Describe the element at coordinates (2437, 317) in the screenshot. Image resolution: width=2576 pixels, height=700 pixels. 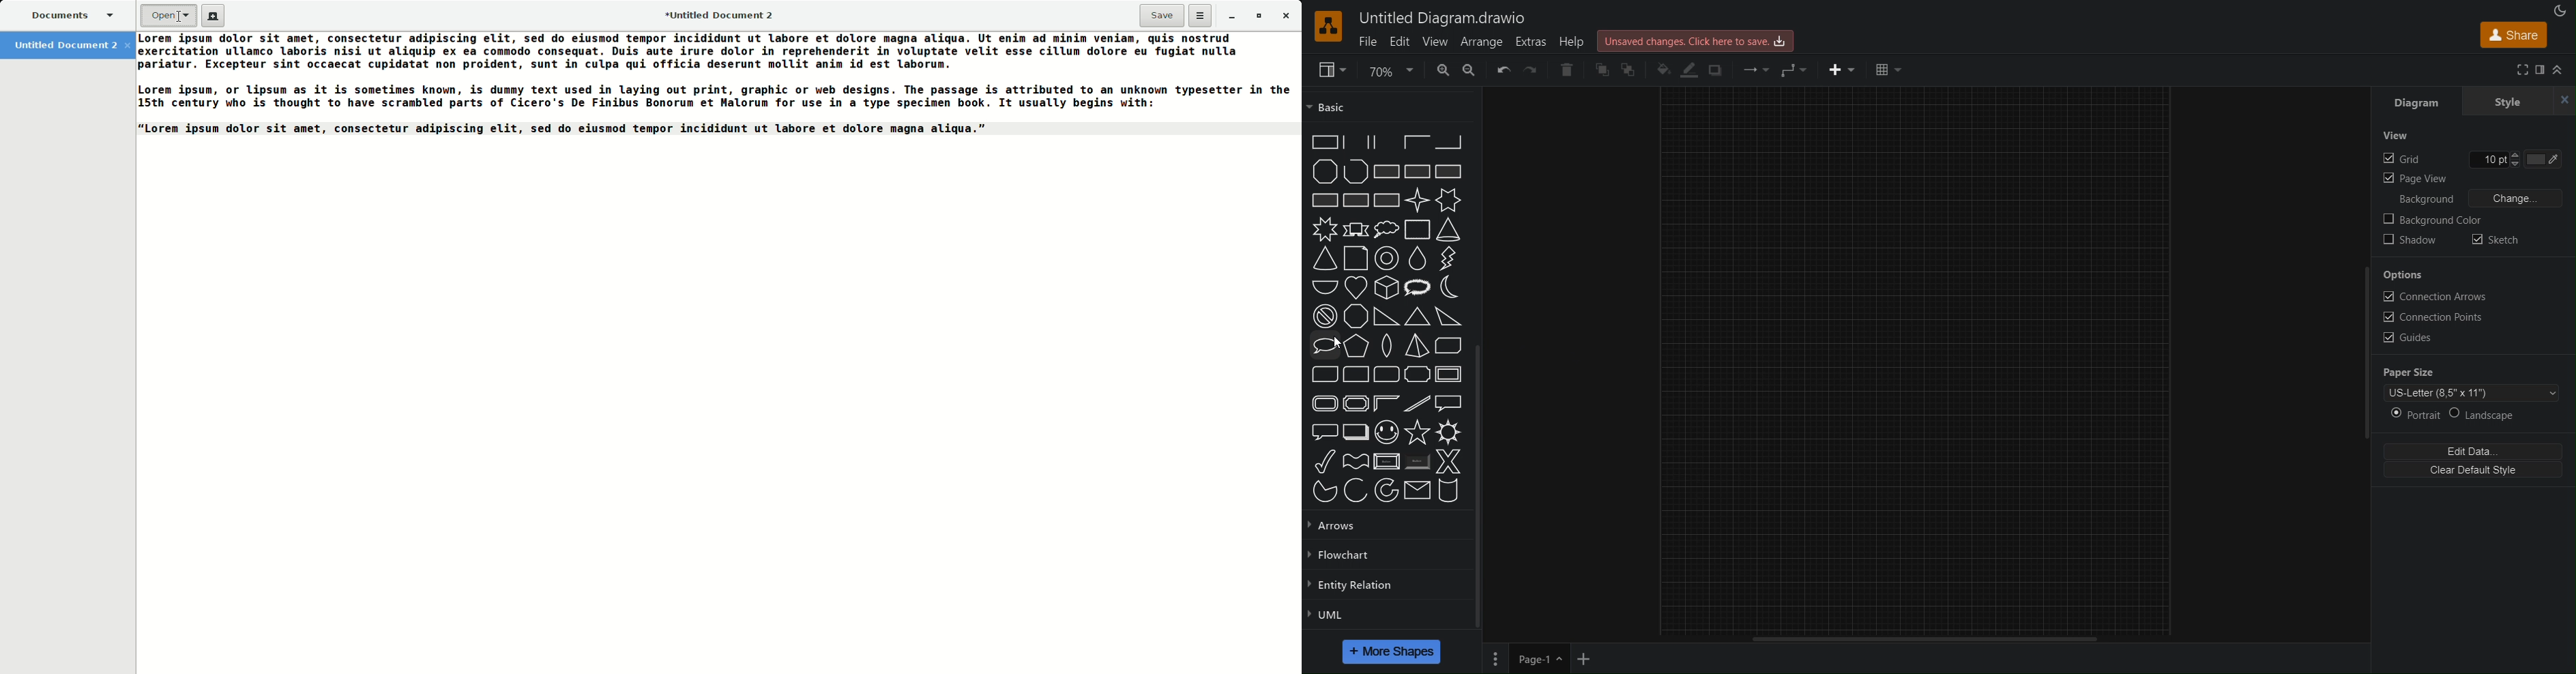
I see `Connection Points` at that location.